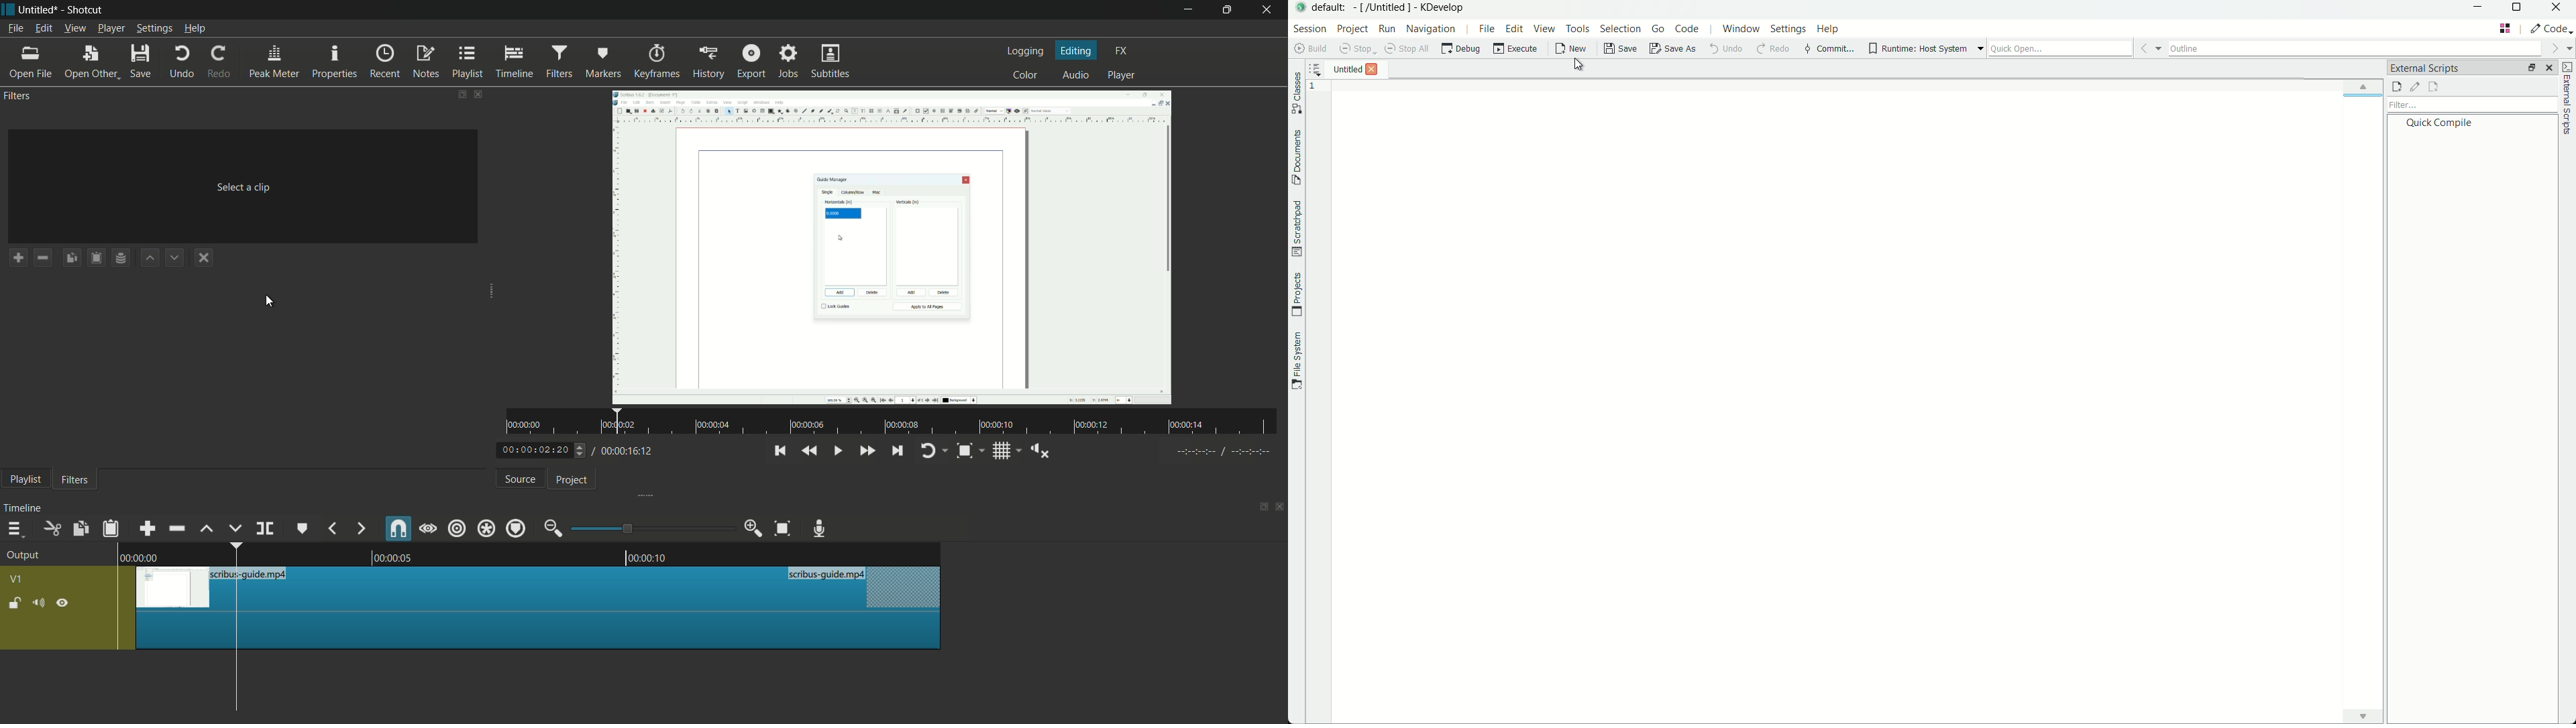 The width and height of the screenshot is (2576, 728). I want to click on lock, so click(14, 604).